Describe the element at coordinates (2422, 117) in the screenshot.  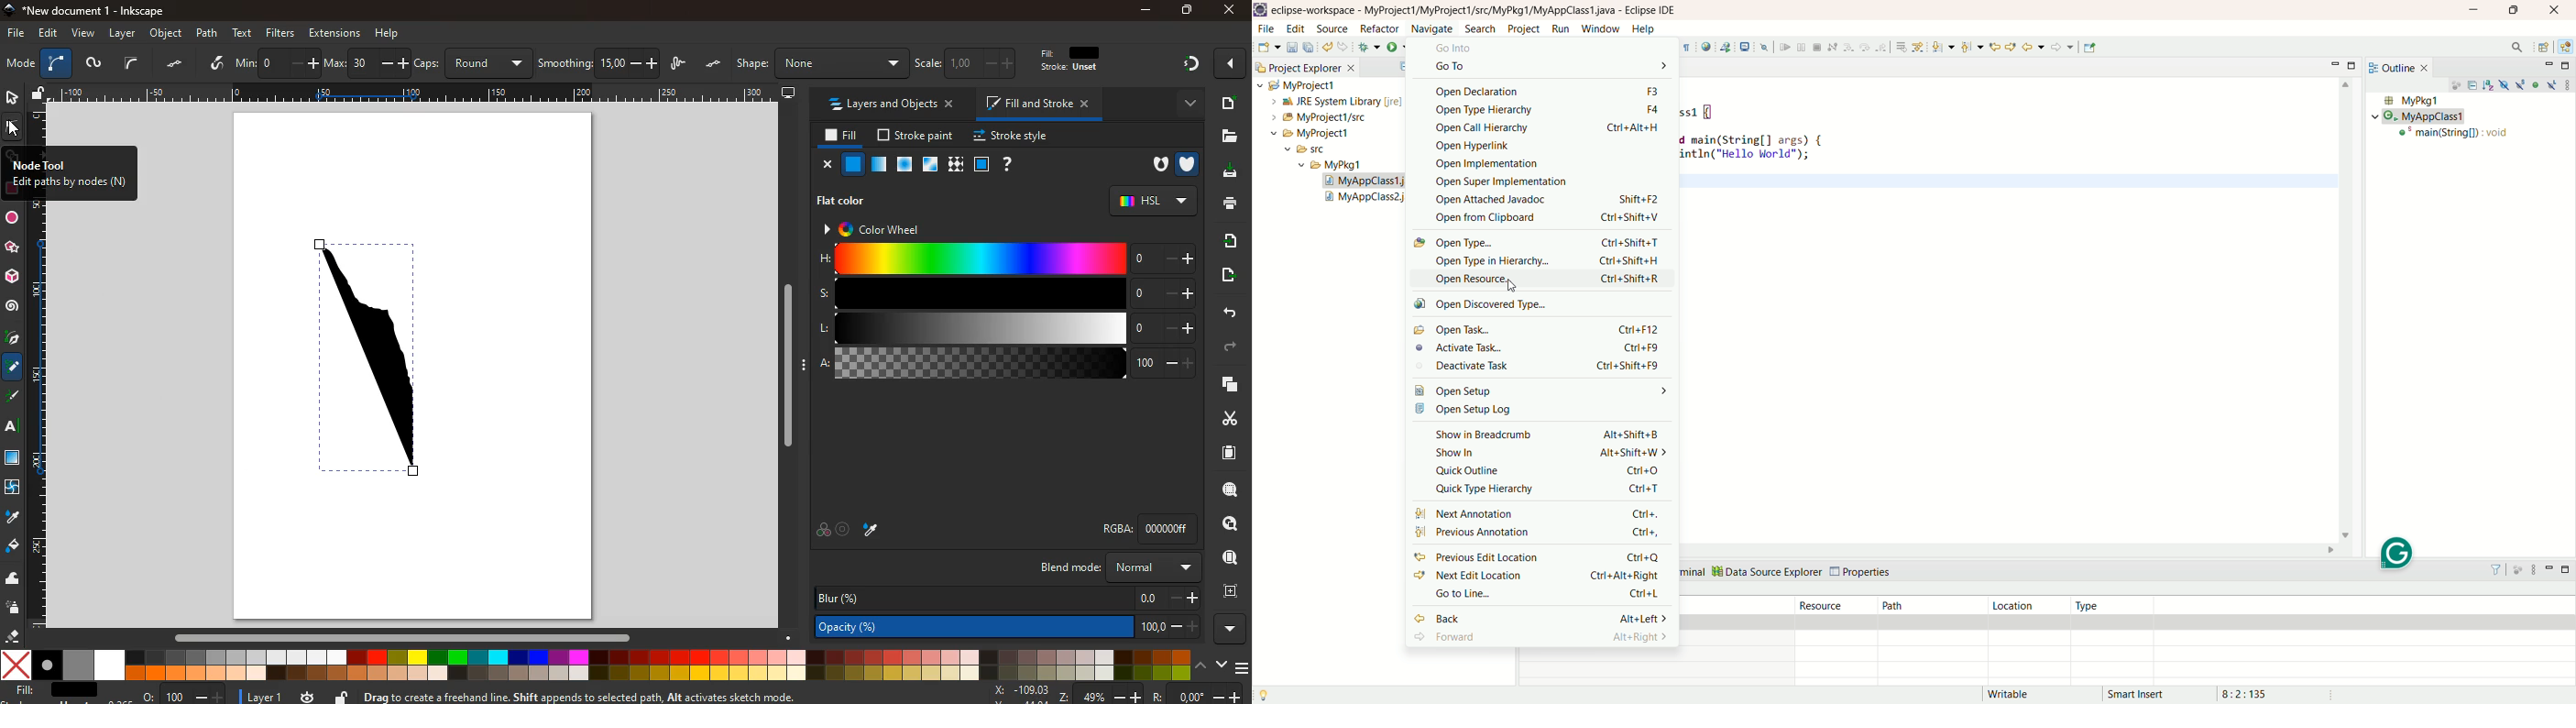
I see `myappclass1` at that location.